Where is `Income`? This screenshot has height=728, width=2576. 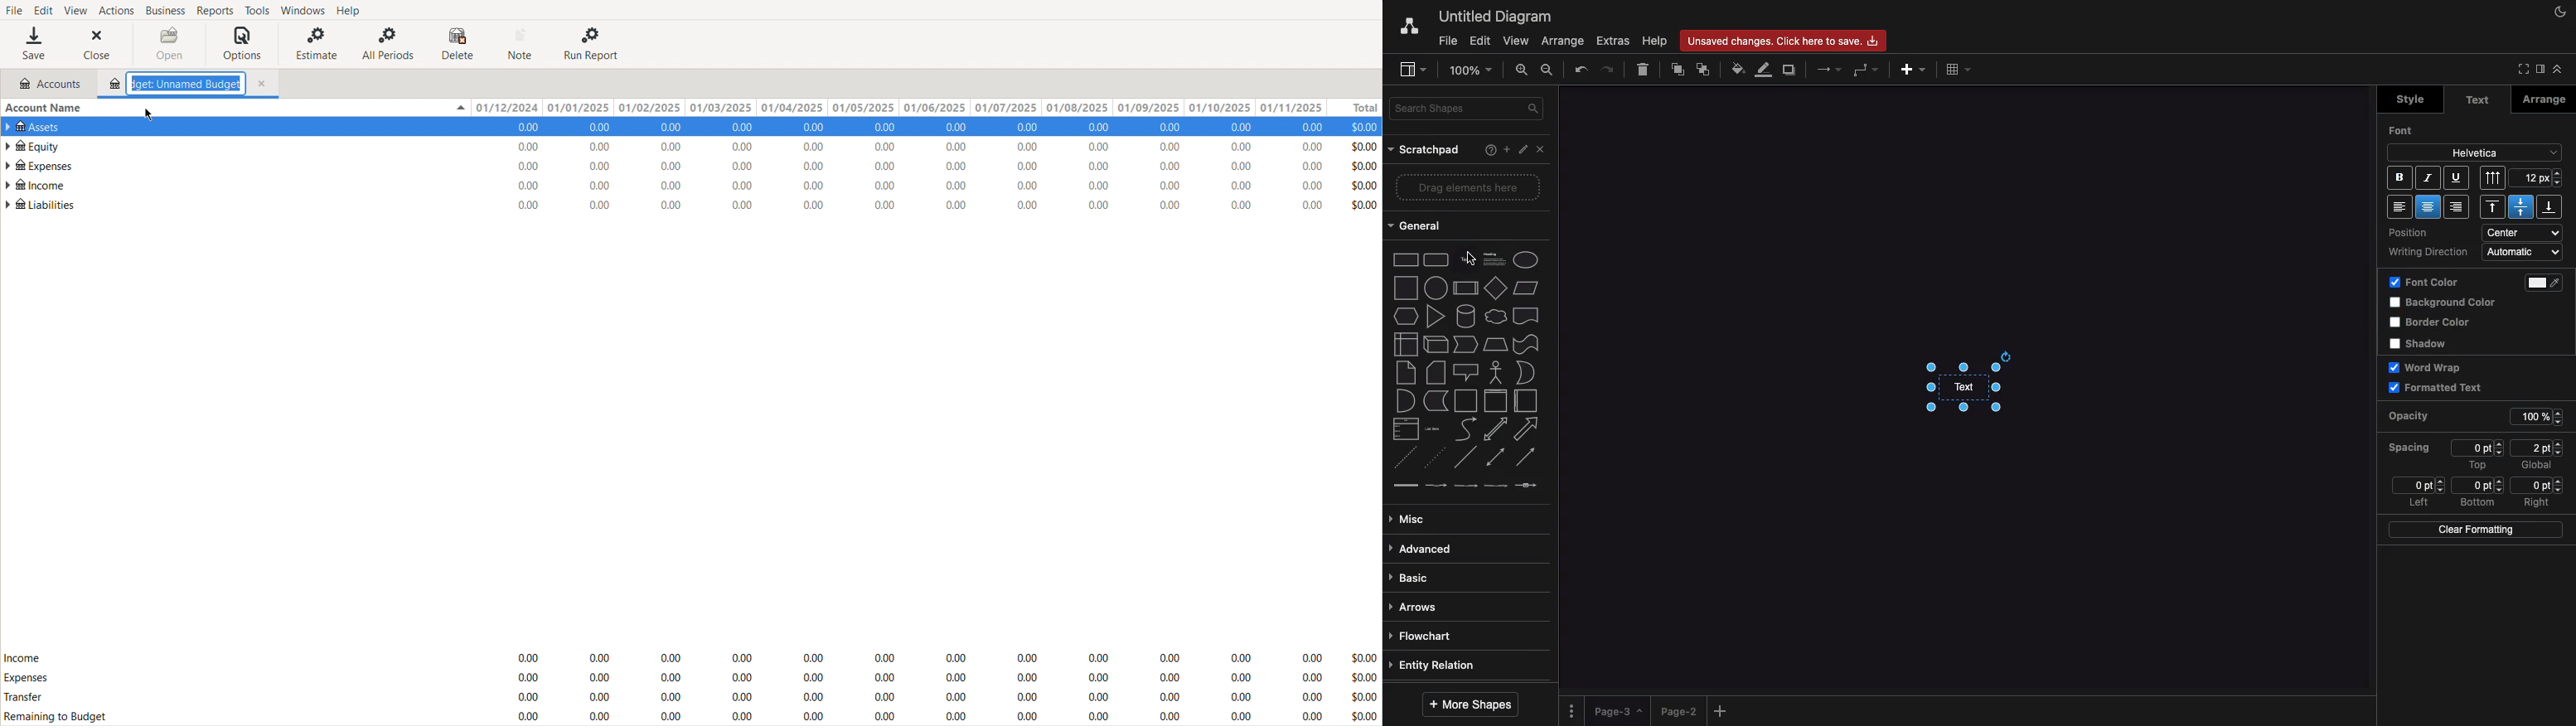
Income is located at coordinates (35, 181).